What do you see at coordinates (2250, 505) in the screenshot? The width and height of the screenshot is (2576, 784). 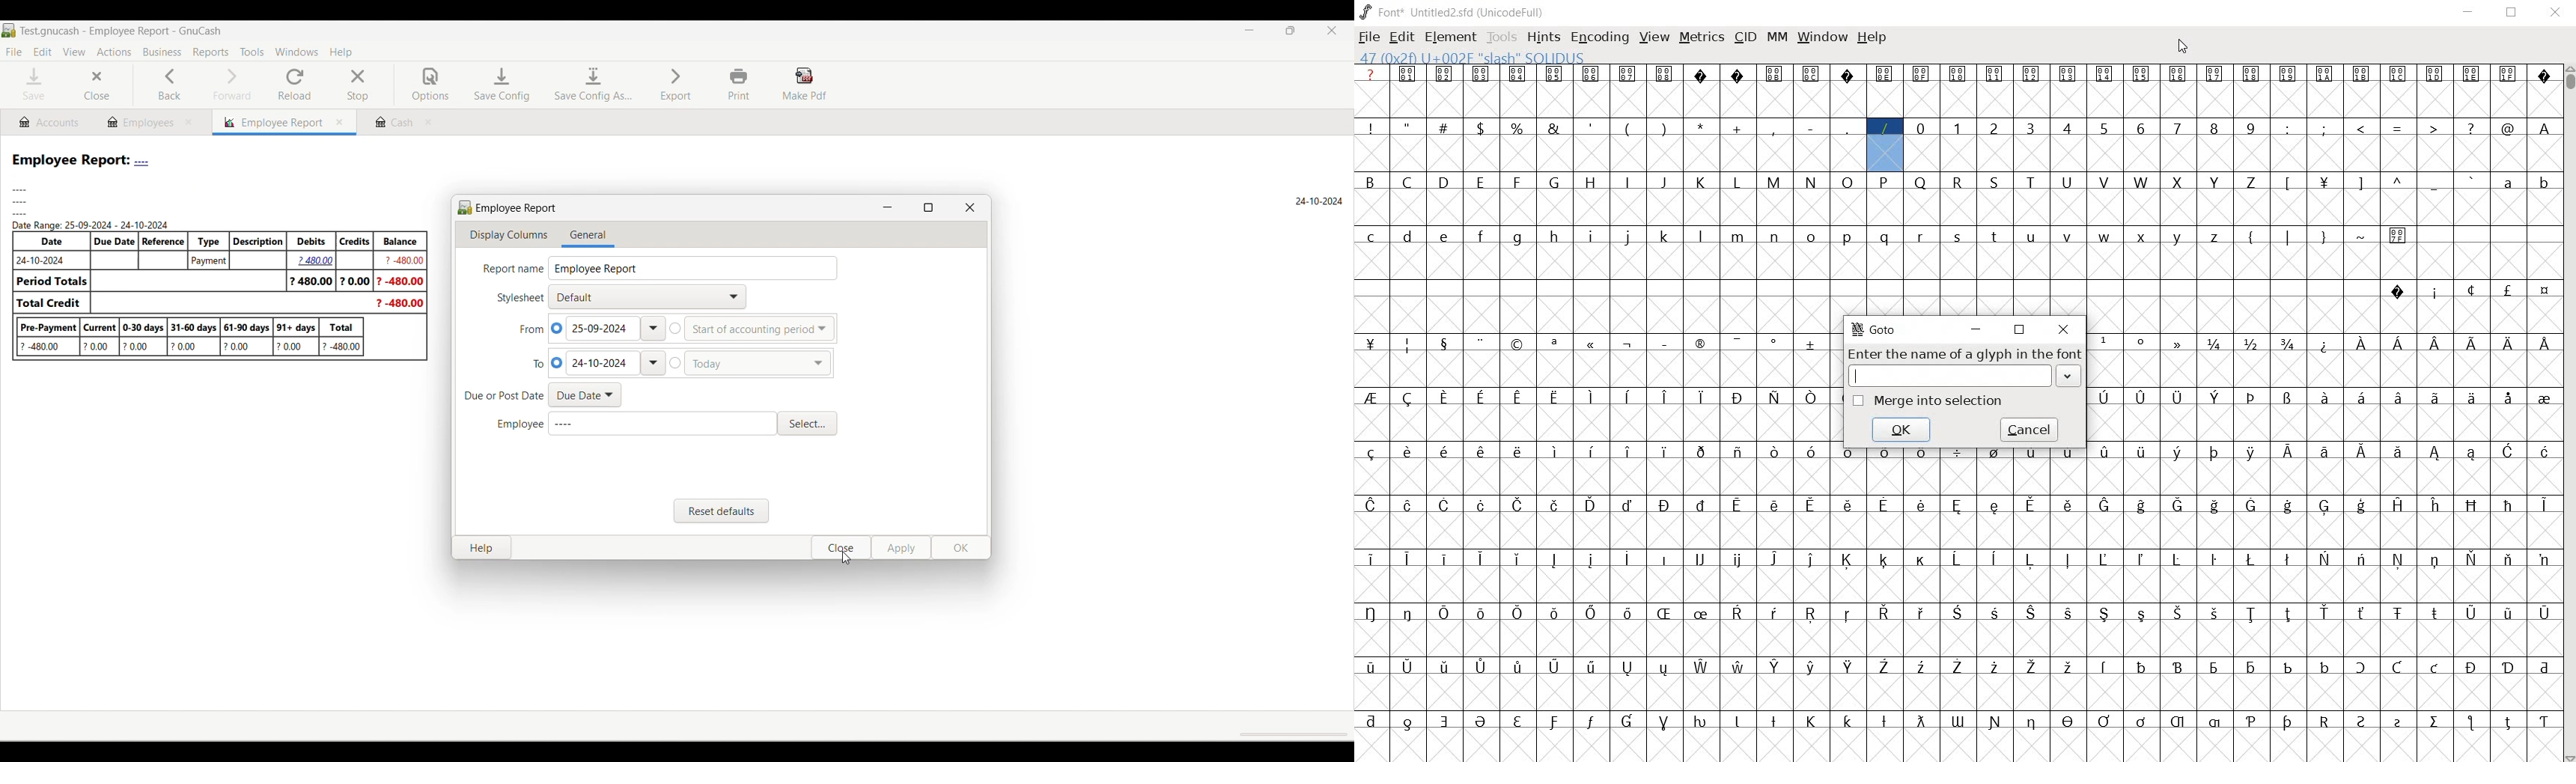 I see `glyph` at bounding box center [2250, 505].